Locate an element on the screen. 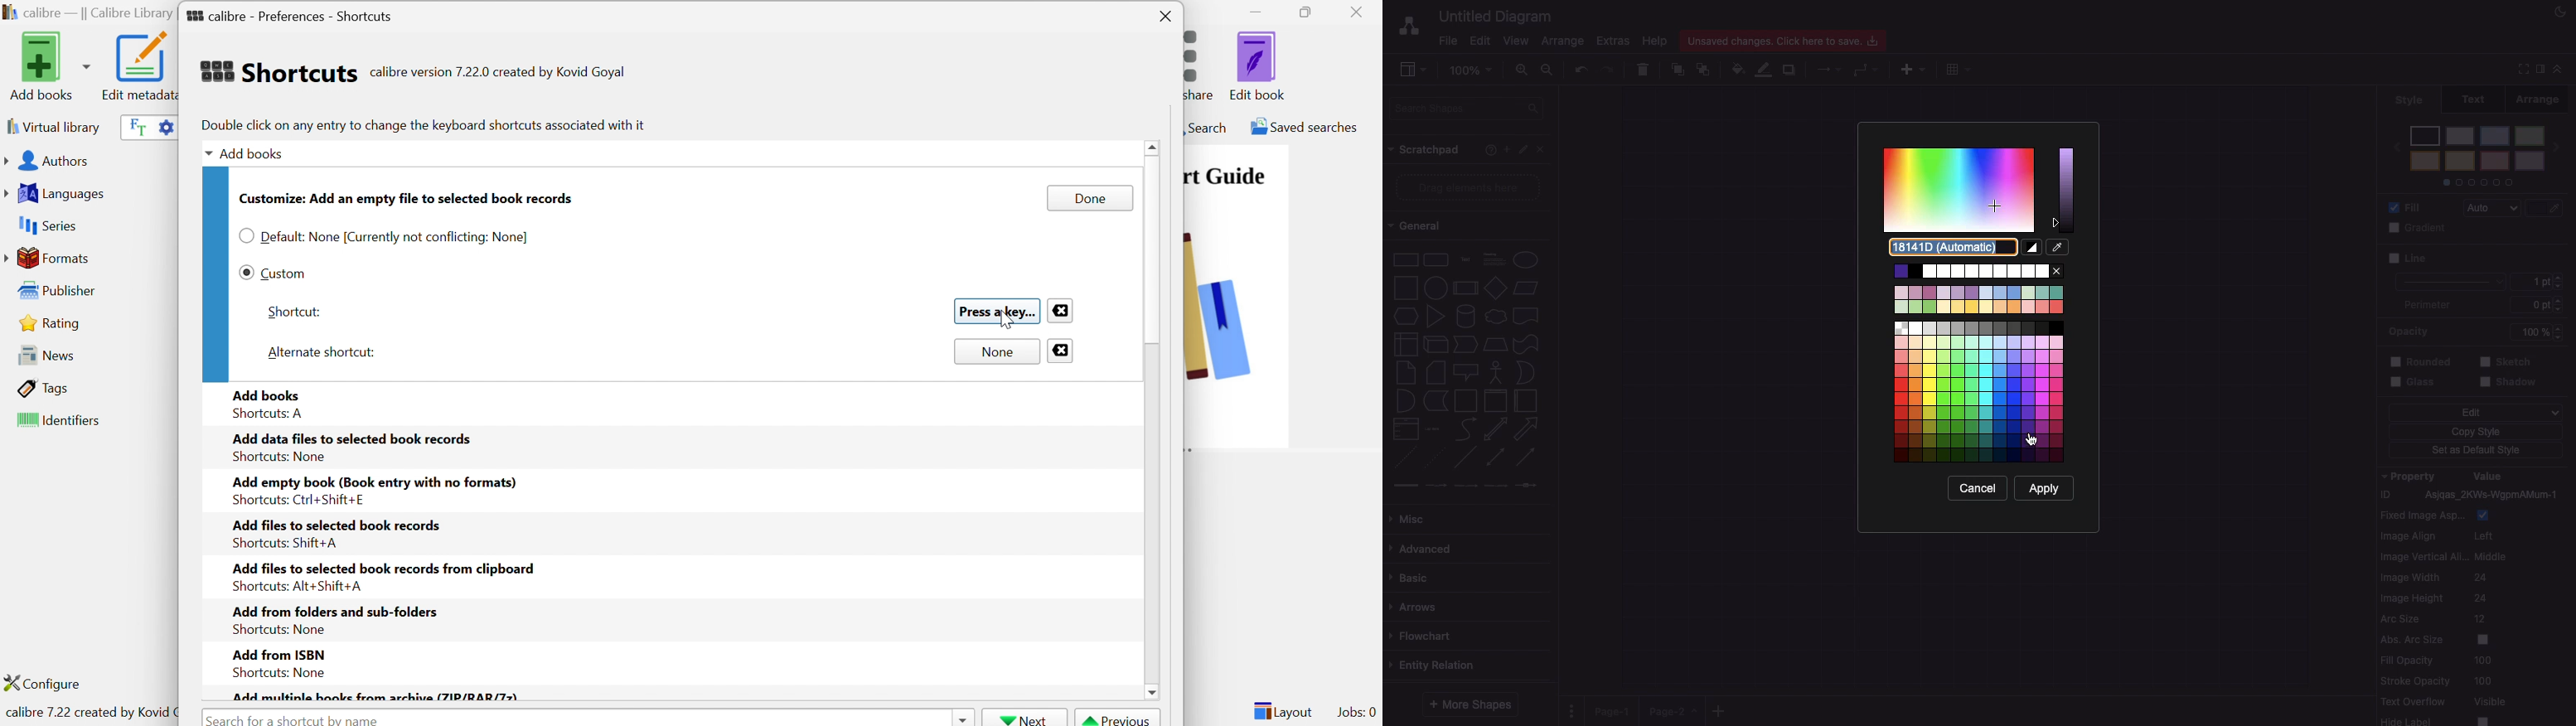 The height and width of the screenshot is (728, 2576). arrow is located at coordinates (1529, 428).